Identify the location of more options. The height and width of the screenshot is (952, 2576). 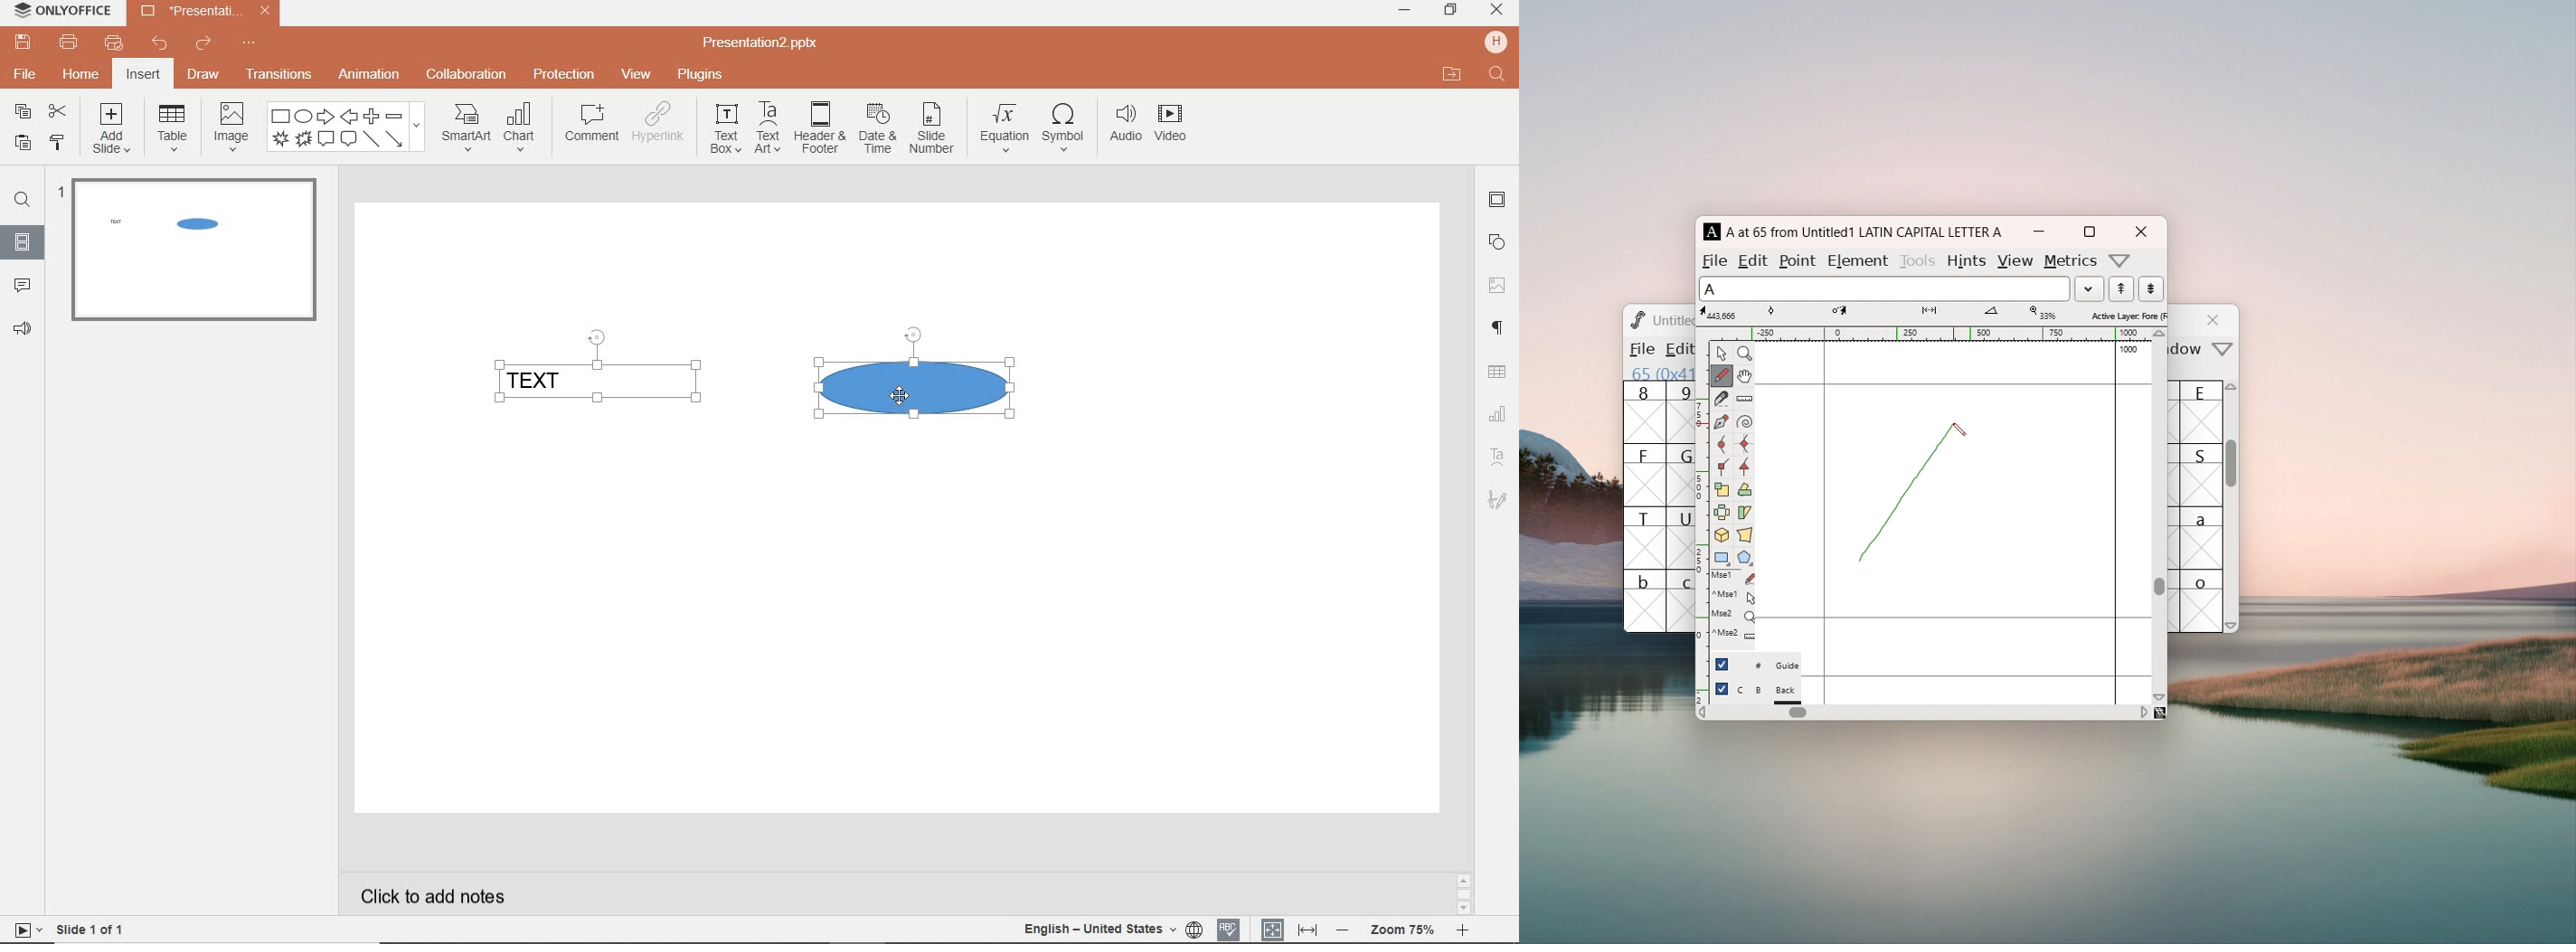
(2120, 260).